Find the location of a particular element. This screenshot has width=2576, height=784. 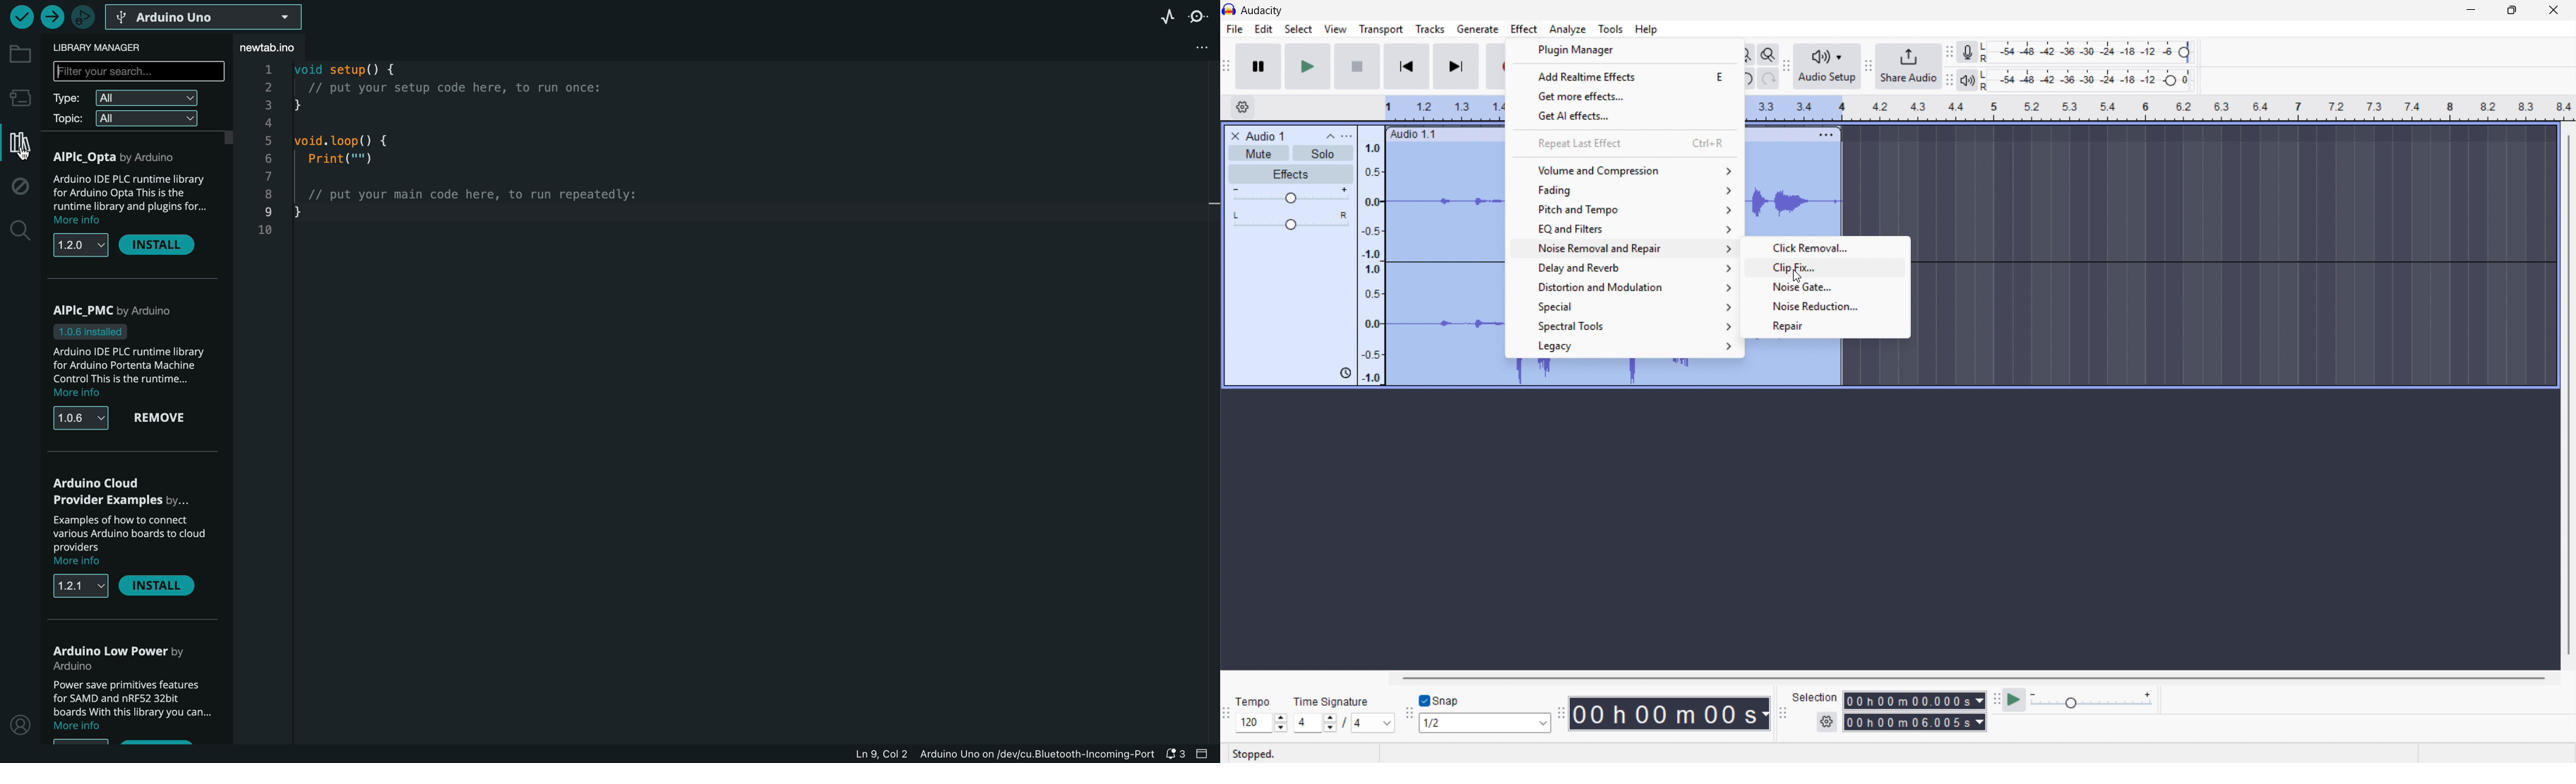

file setting is located at coordinates (1196, 46).